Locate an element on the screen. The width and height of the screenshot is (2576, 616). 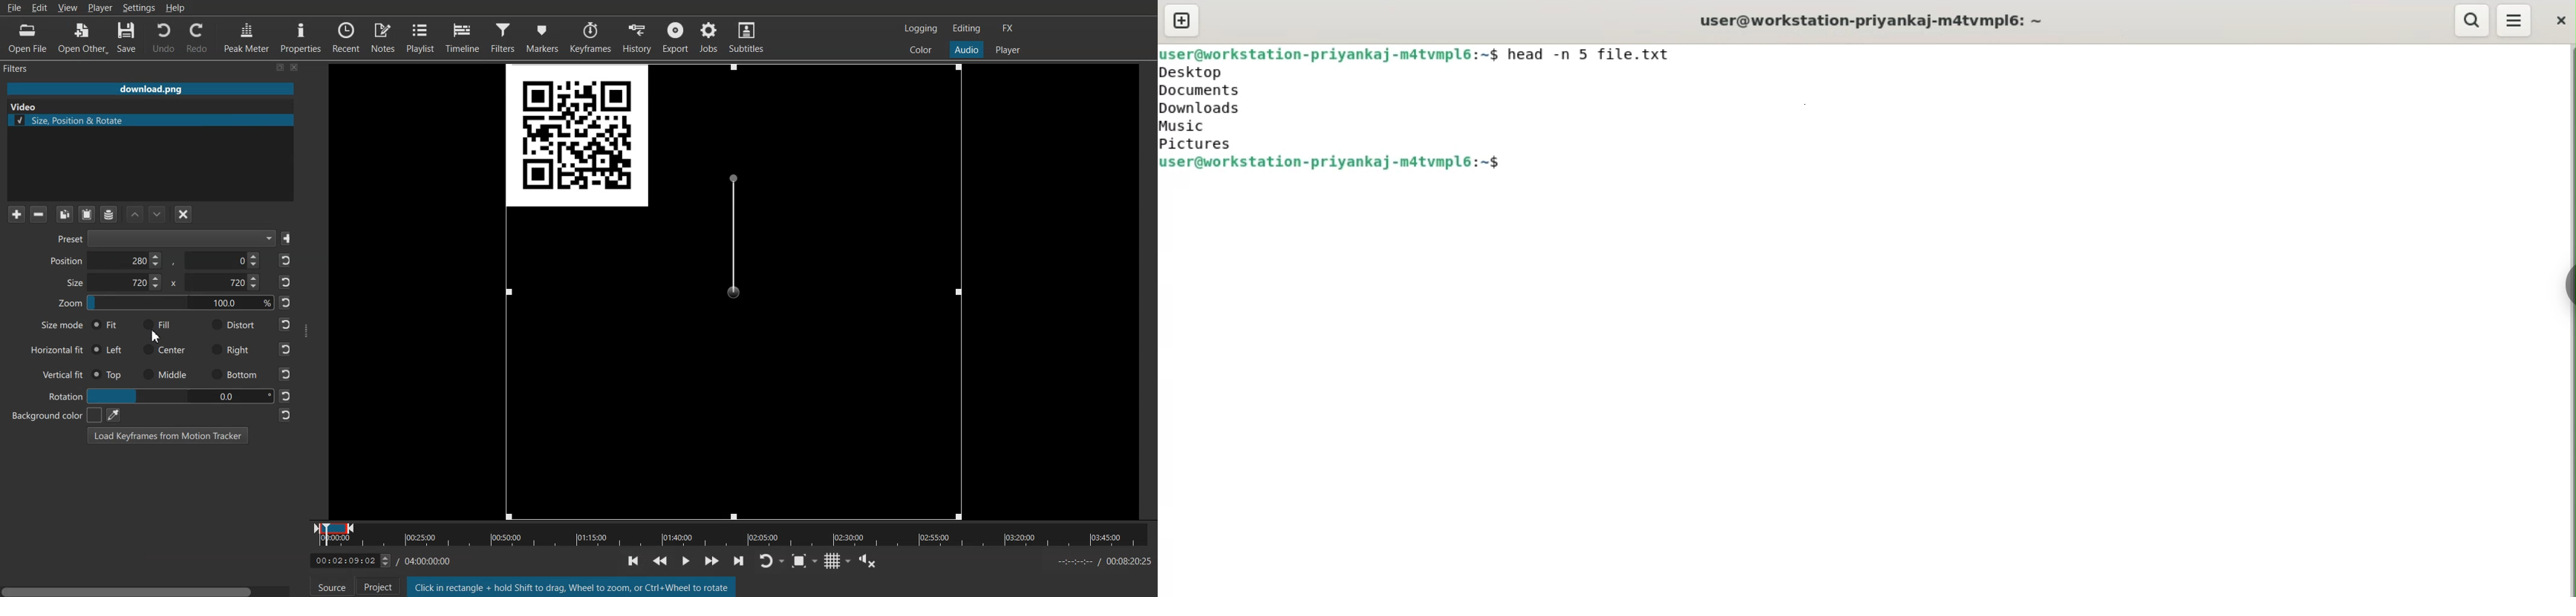
Subtitles is located at coordinates (748, 36).